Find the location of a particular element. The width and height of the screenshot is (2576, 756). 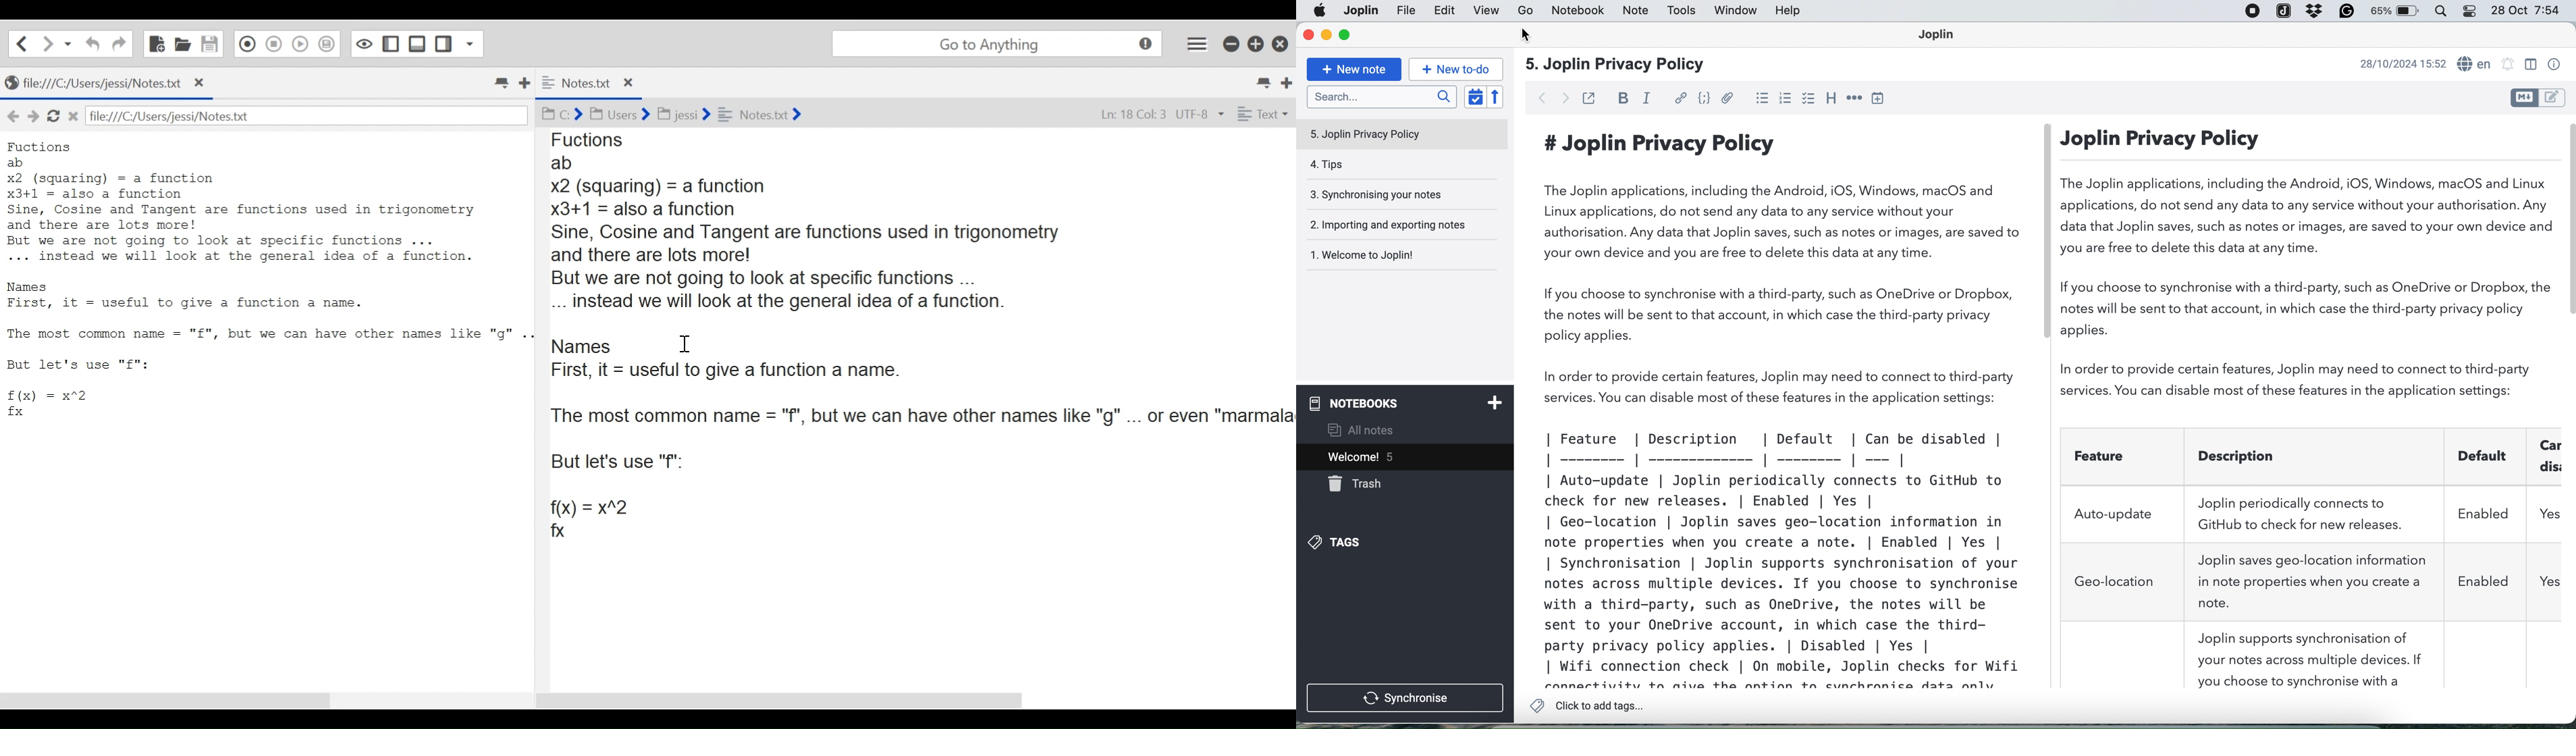

alarm is located at coordinates (2508, 65).